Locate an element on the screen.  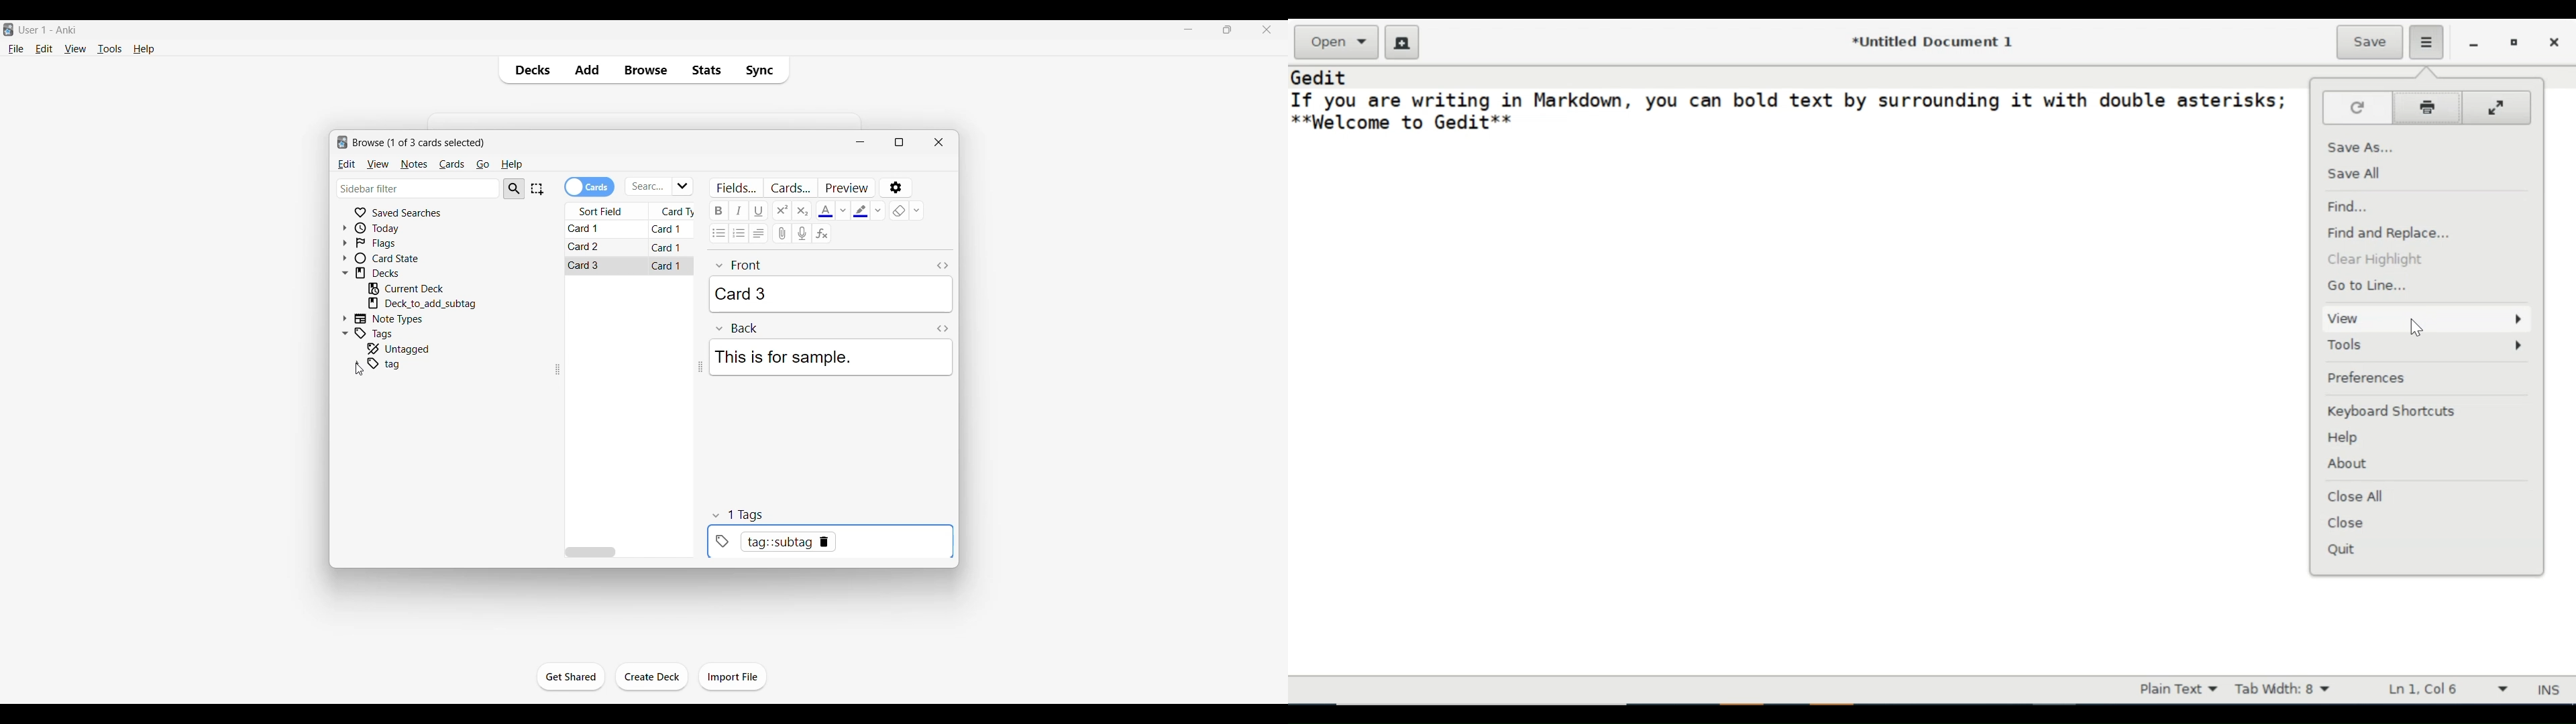
Help menu is located at coordinates (511, 165).